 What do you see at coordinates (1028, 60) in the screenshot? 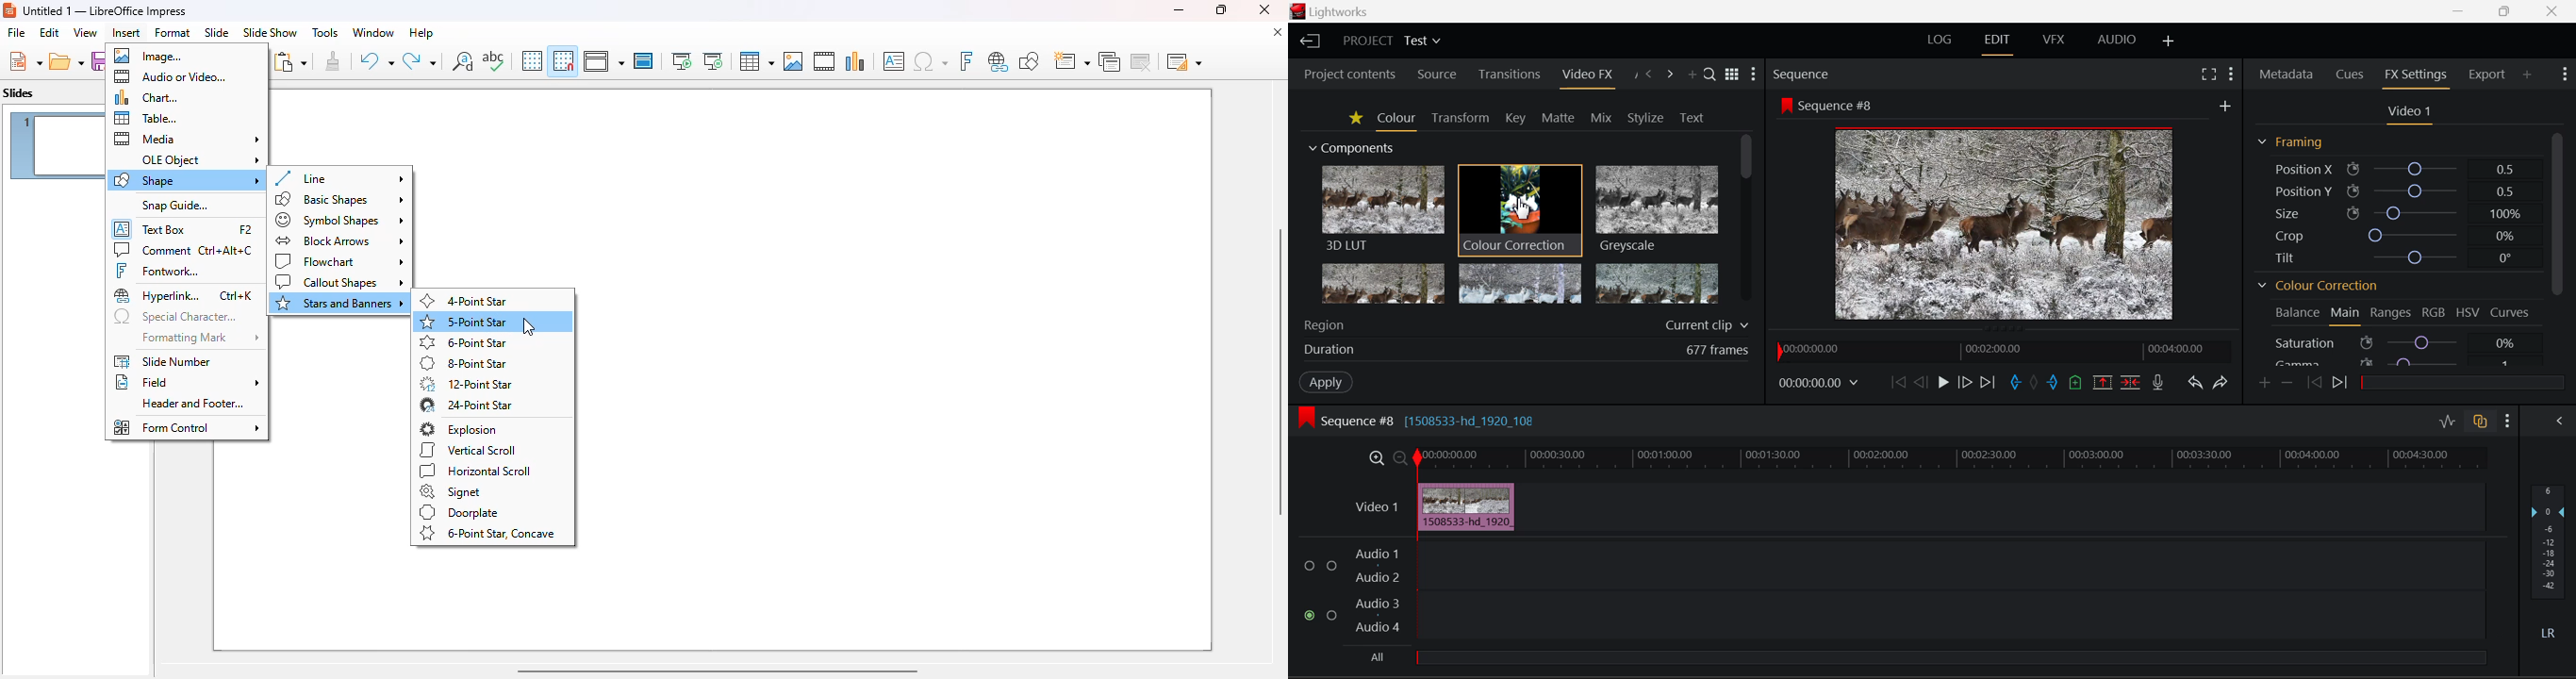
I see `show draw functions` at bounding box center [1028, 60].